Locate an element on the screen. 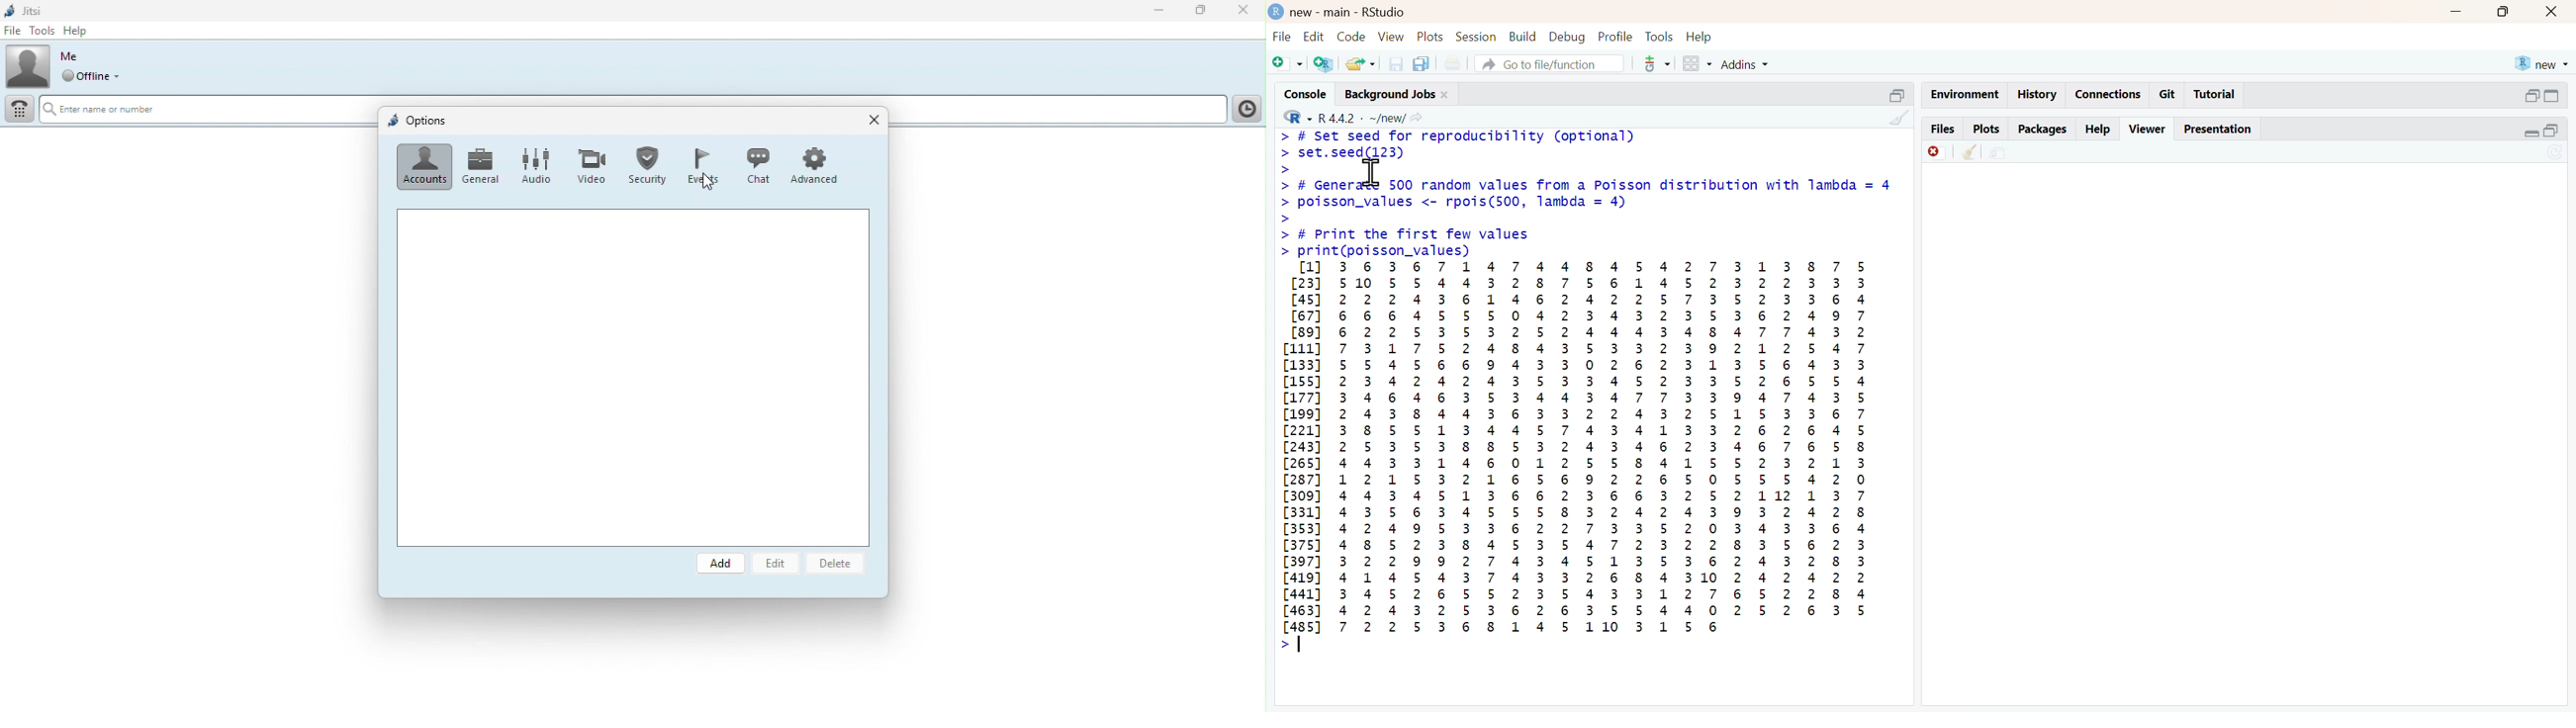 Image resolution: width=2576 pixels, height=728 pixels. Restore is located at coordinates (1202, 12).